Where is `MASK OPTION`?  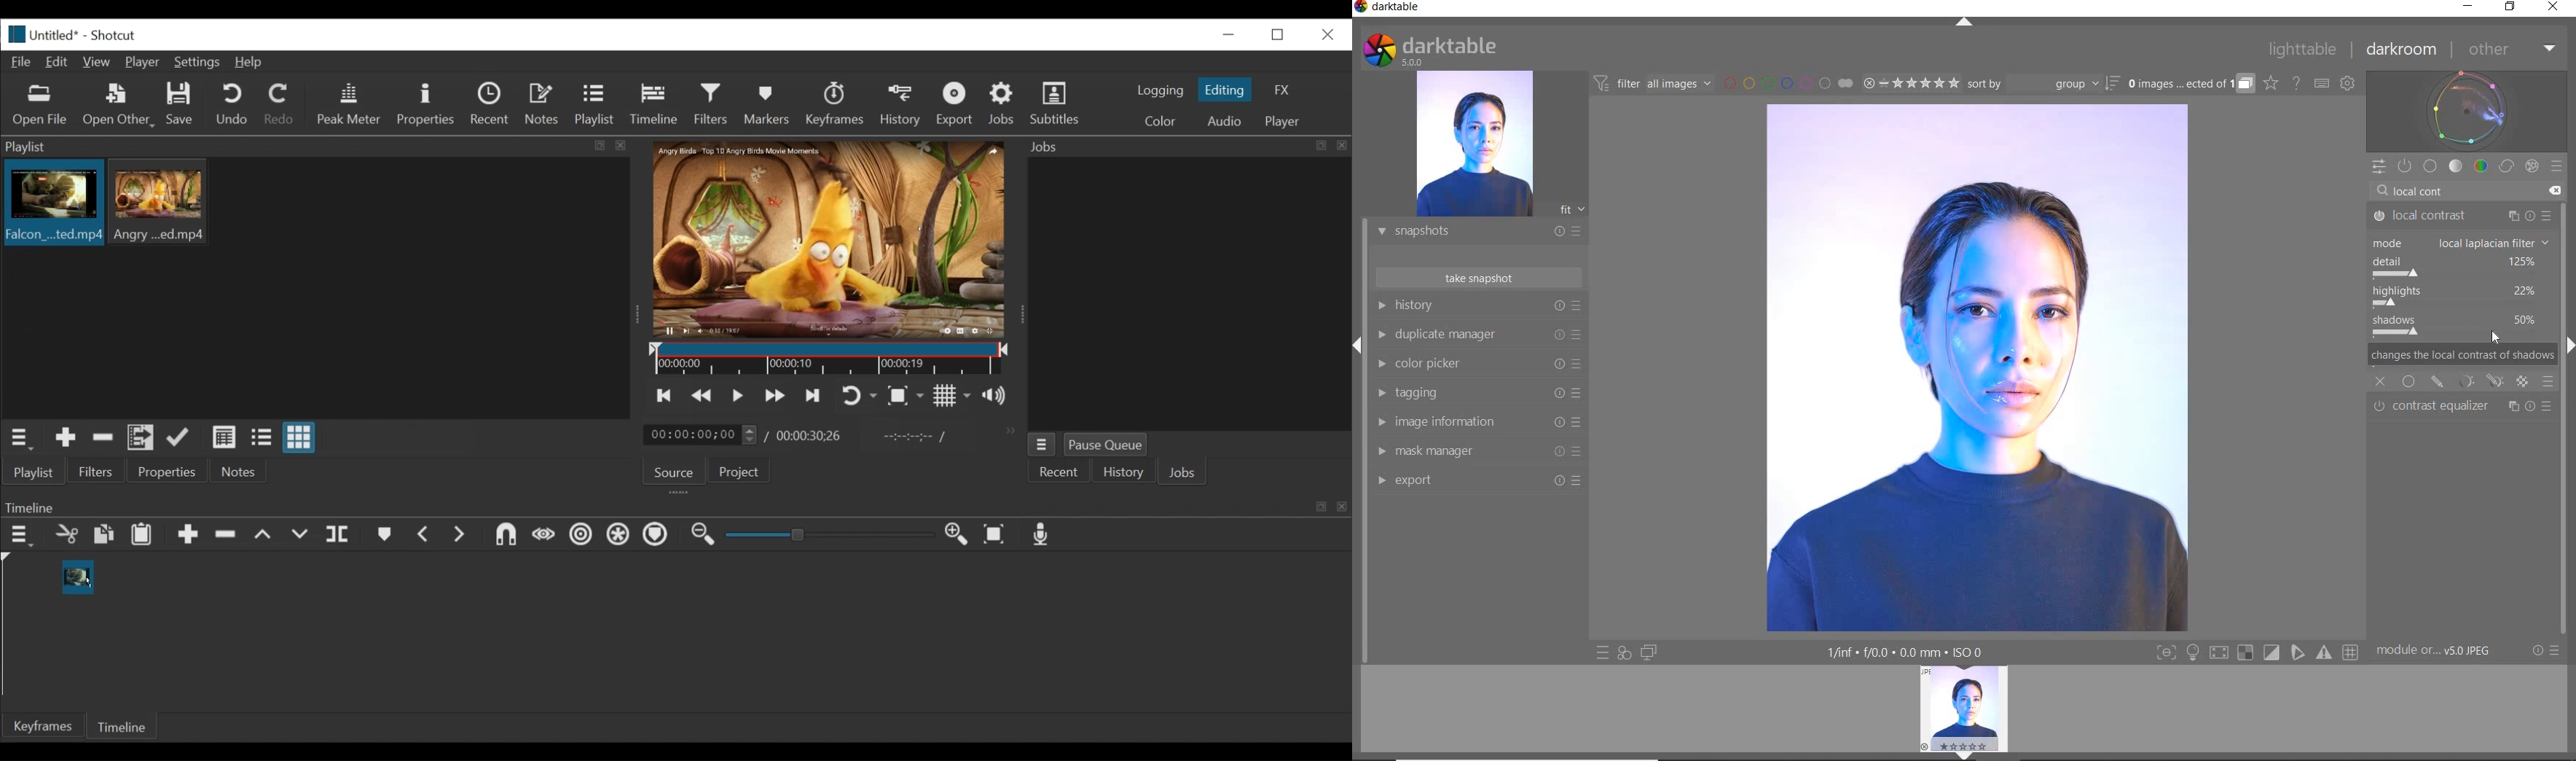
MASK OPTION is located at coordinates (2523, 383).